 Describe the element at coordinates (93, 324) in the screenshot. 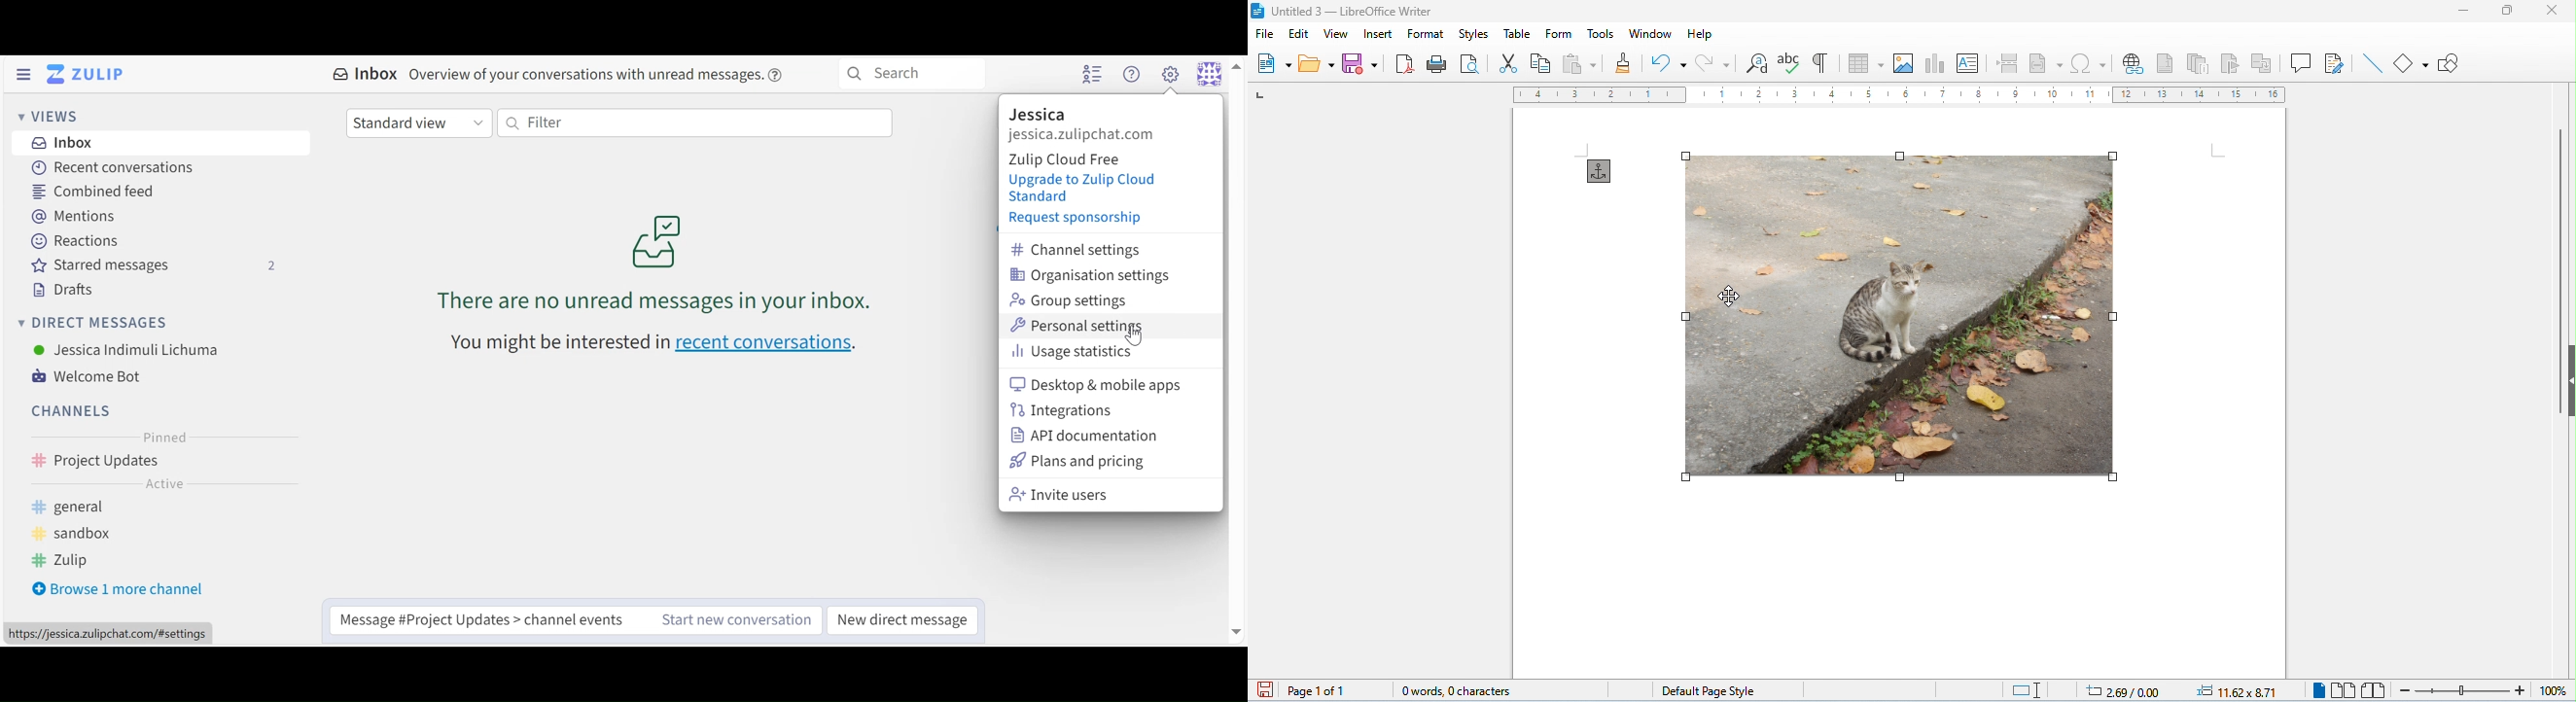

I see `Direct Messages` at that location.